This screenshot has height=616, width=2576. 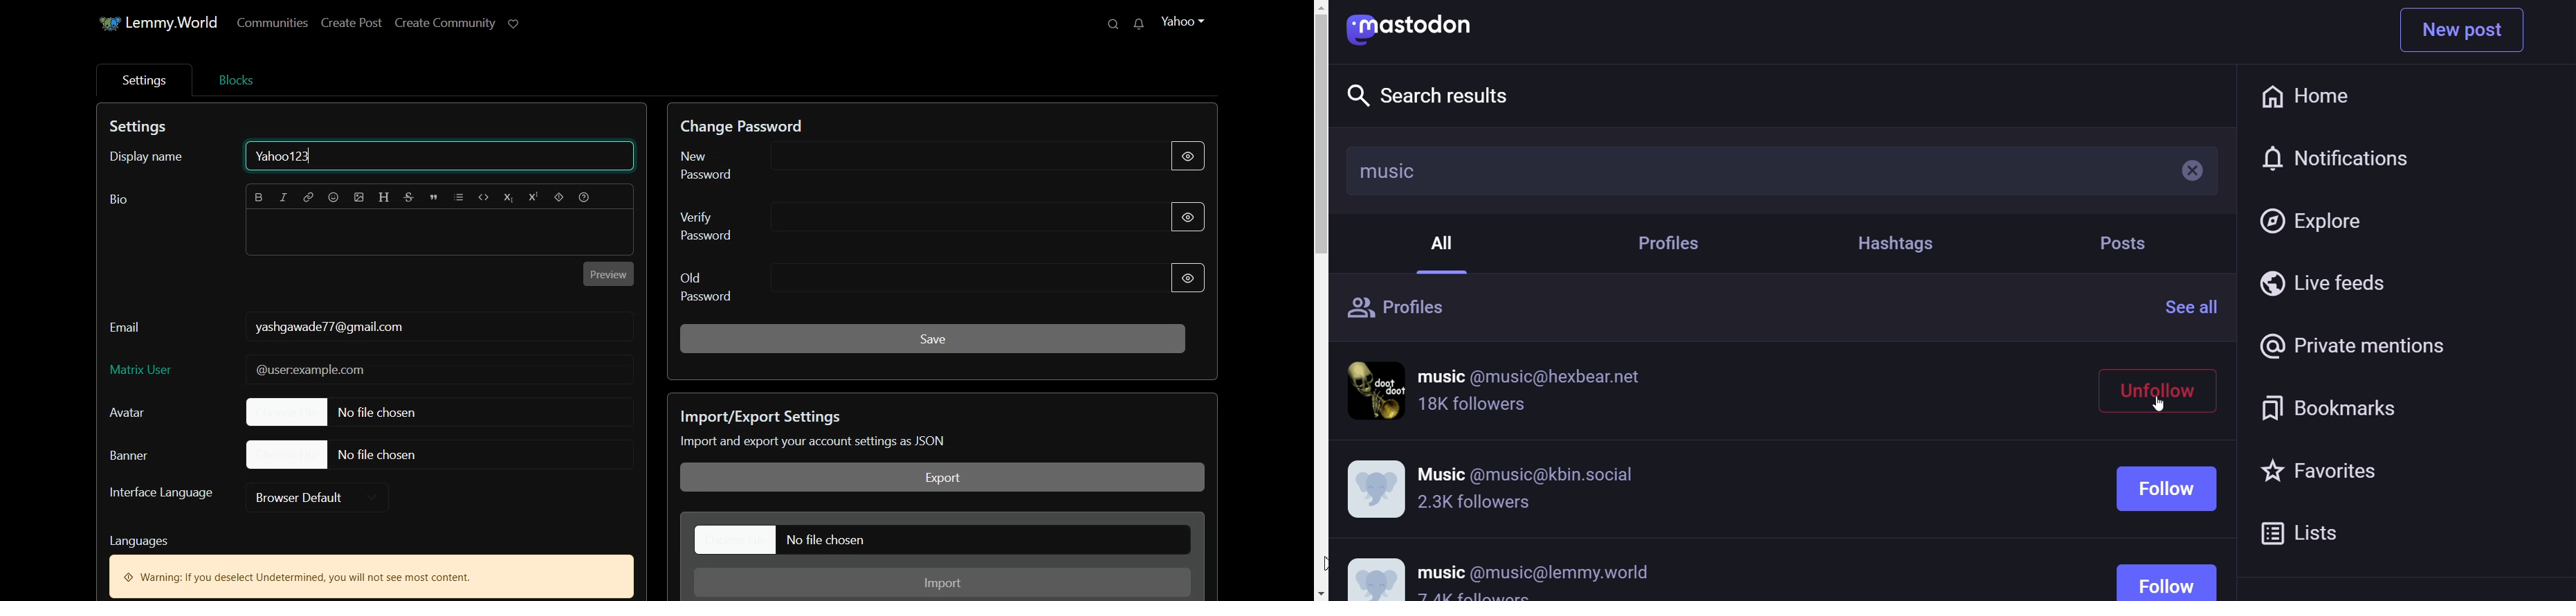 What do you see at coordinates (1401, 310) in the screenshot?
I see `profiles` at bounding box center [1401, 310].